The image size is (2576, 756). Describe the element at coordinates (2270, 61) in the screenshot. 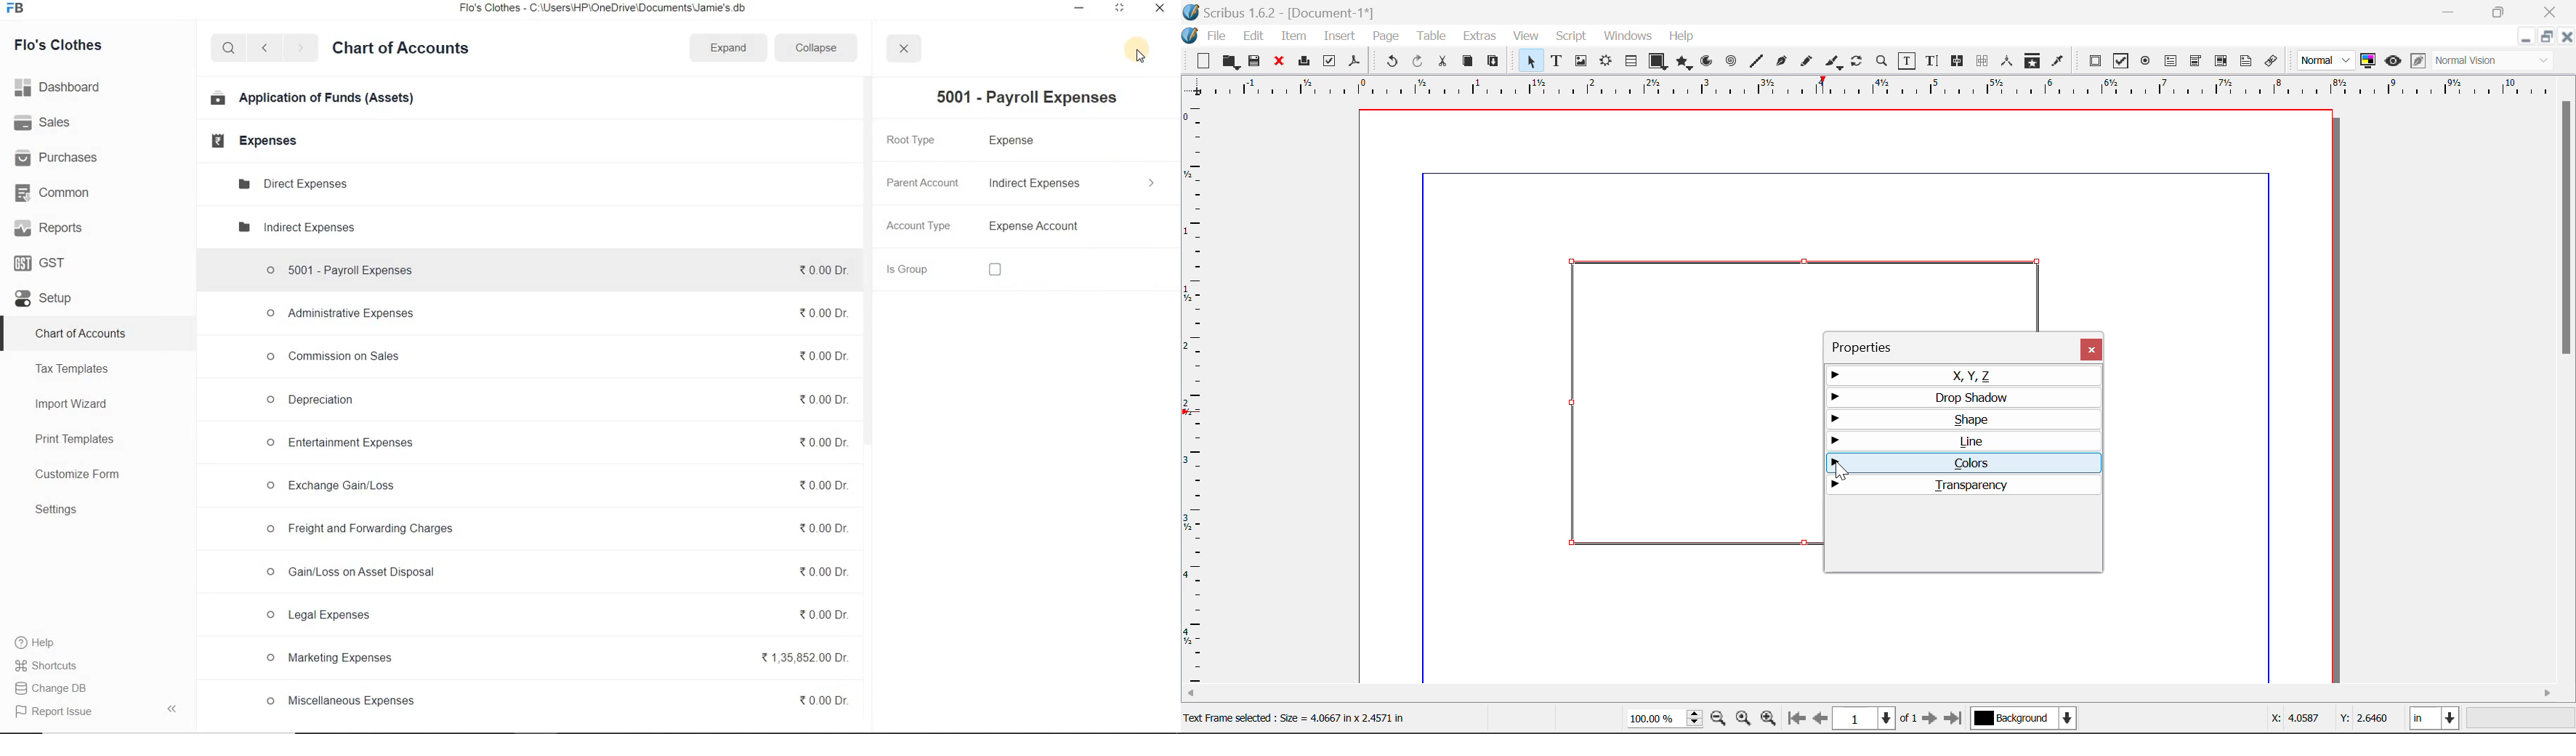

I see `Link Annotation` at that location.